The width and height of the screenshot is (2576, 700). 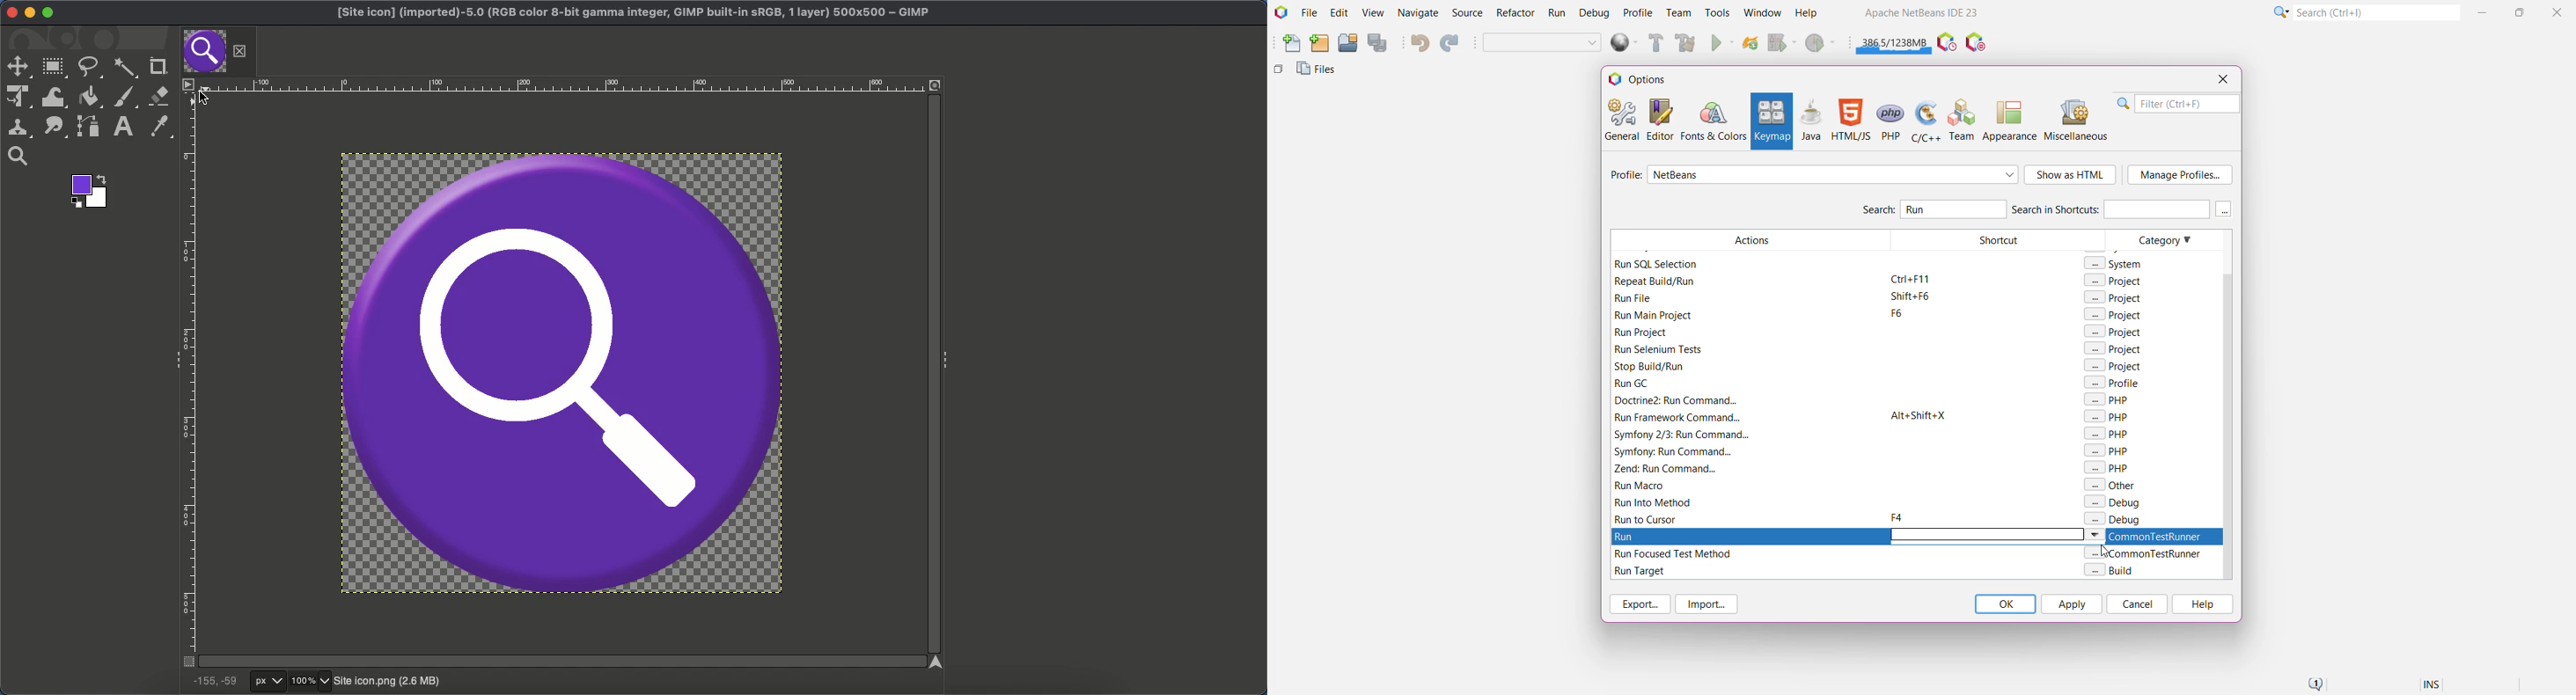 What do you see at coordinates (55, 69) in the screenshot?
I see `Rectangular selector` at bounding box center [55, 69].